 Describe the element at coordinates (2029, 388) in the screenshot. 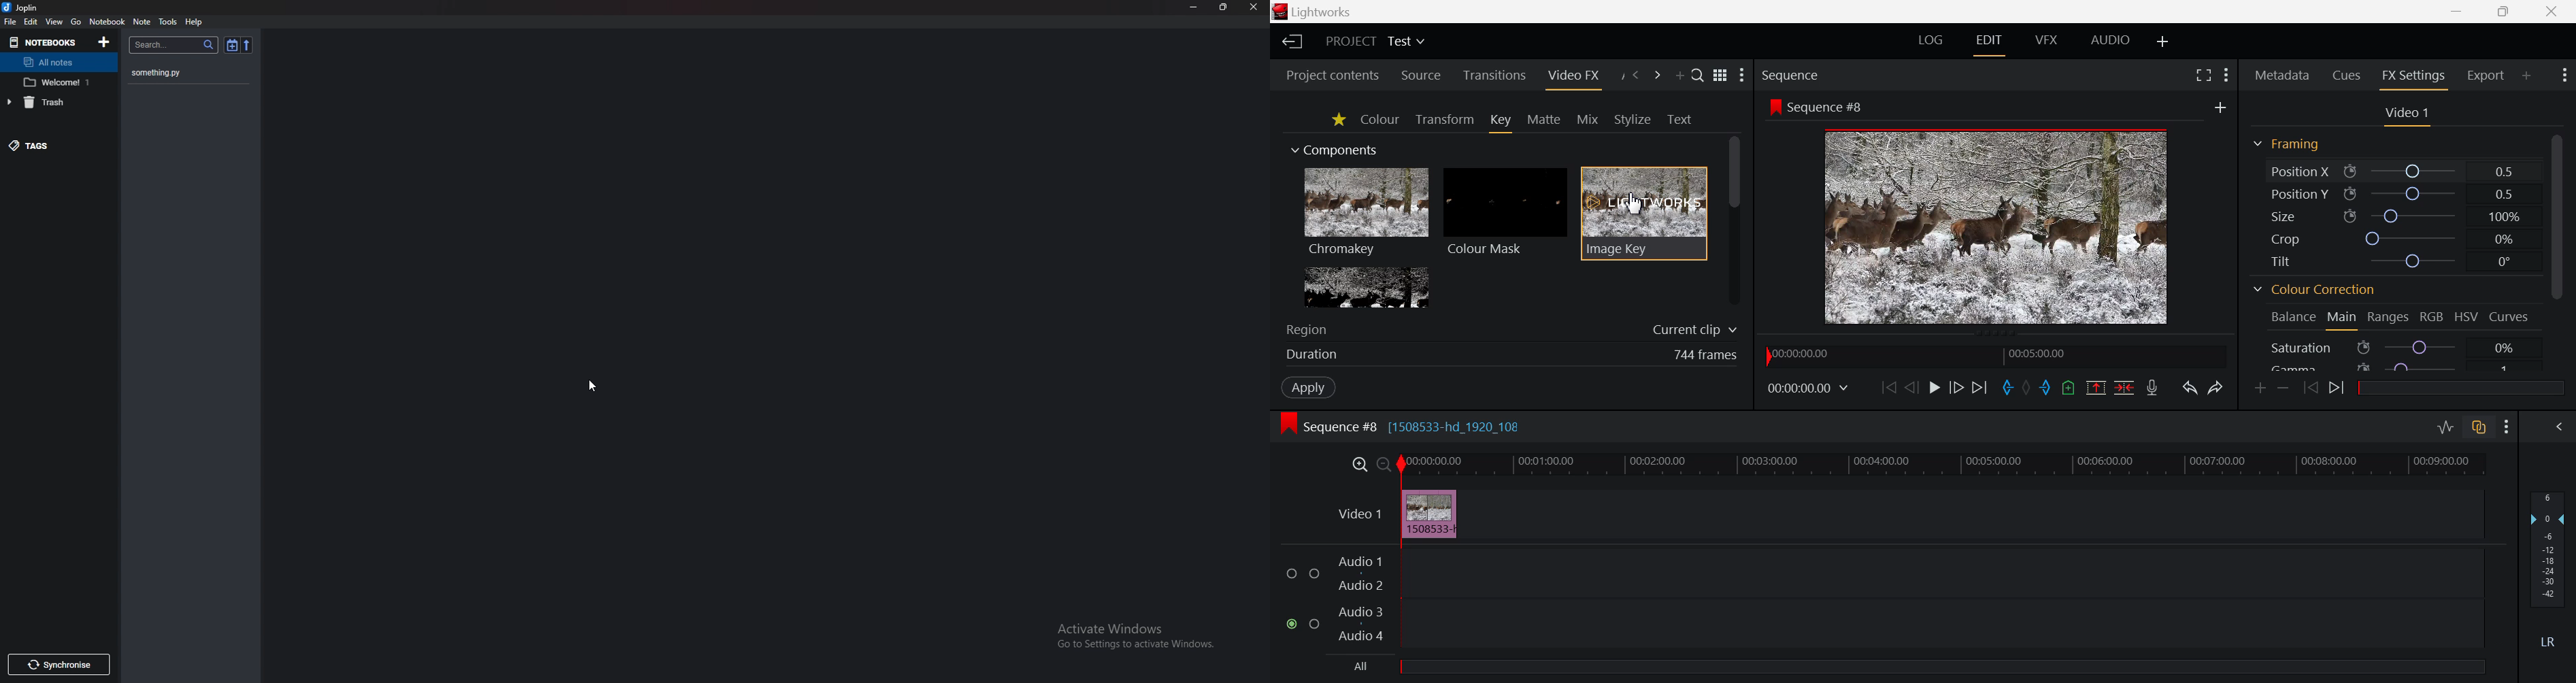

I see `Remove all marks` at that location.